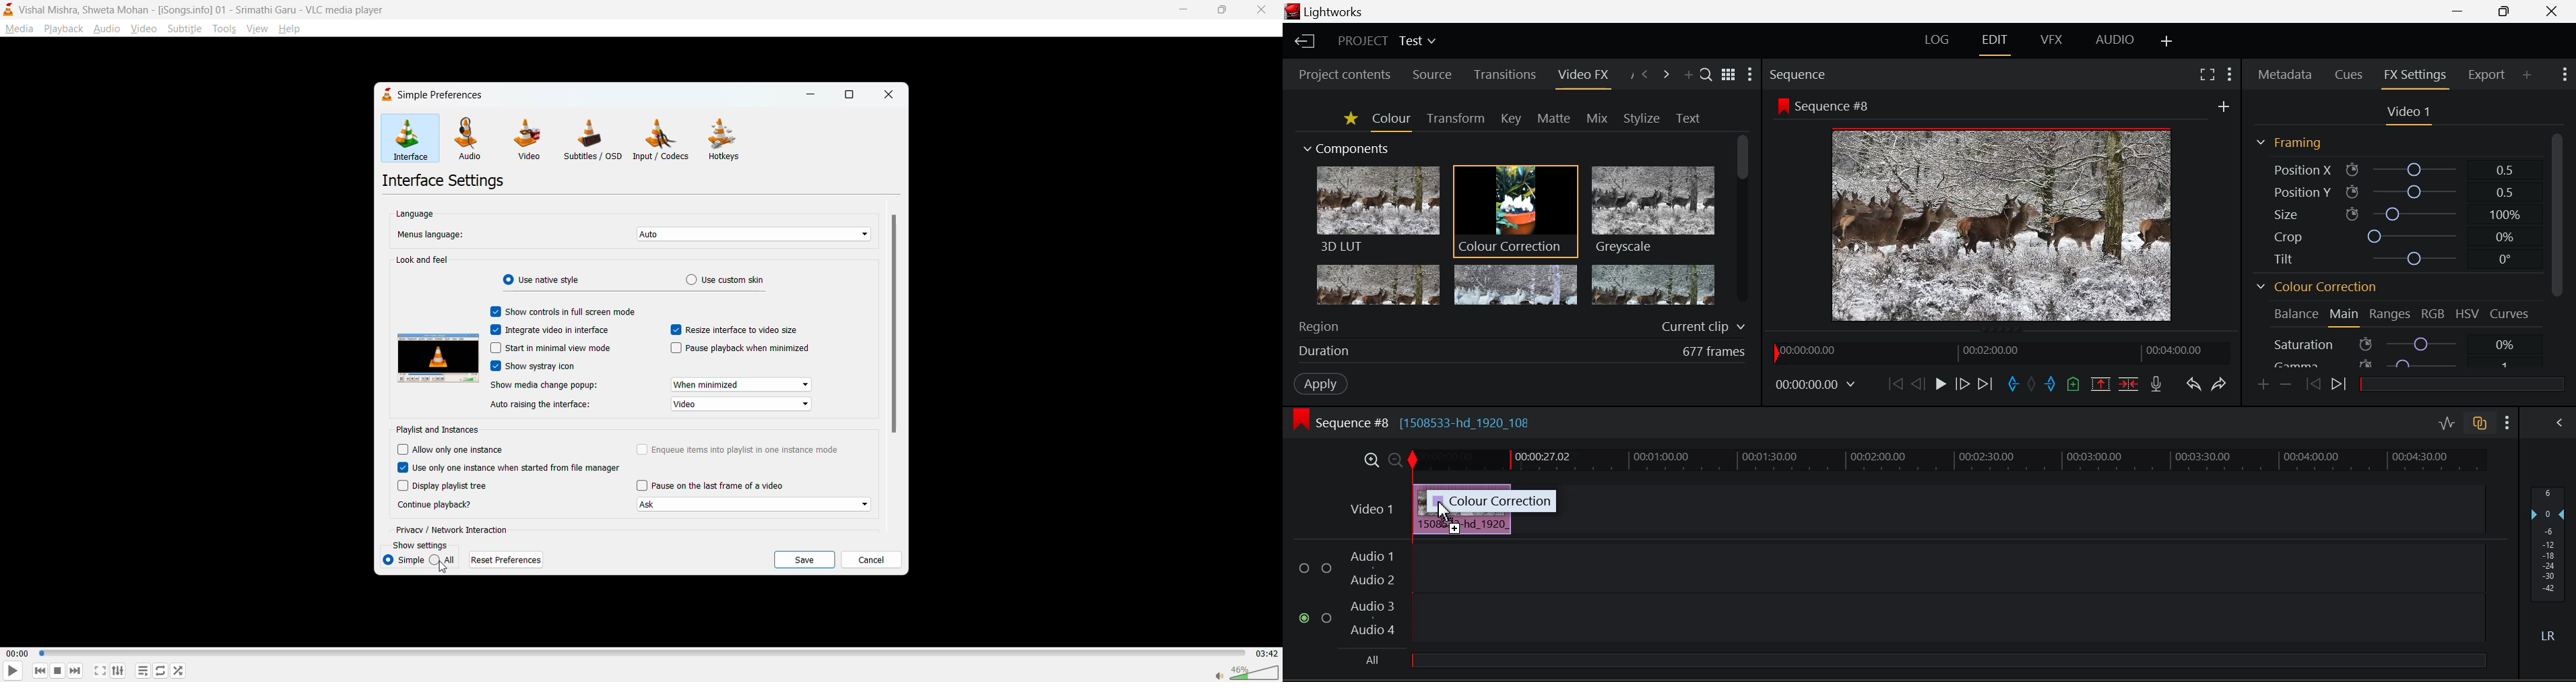 The width and height of the screenshot is (2576, 700). I want to click on Scroll Bar, so click(1744, 224).